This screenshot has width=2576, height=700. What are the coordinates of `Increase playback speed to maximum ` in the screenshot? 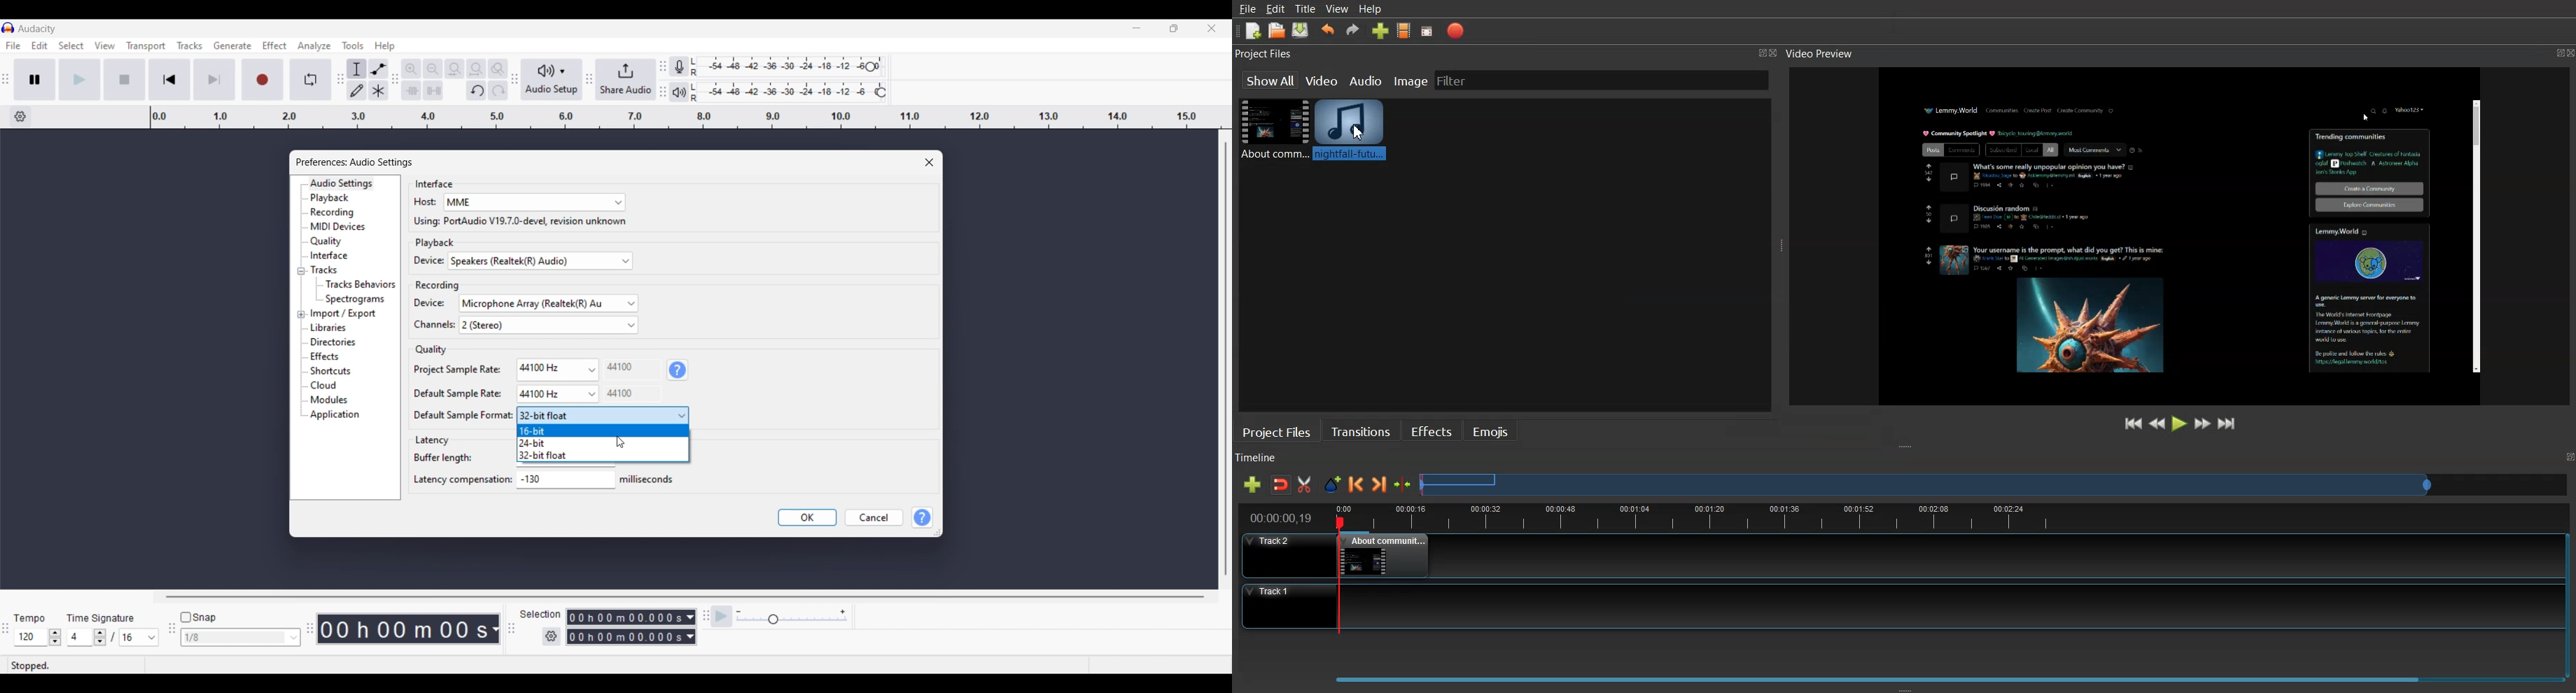 It's located at (843, 612).